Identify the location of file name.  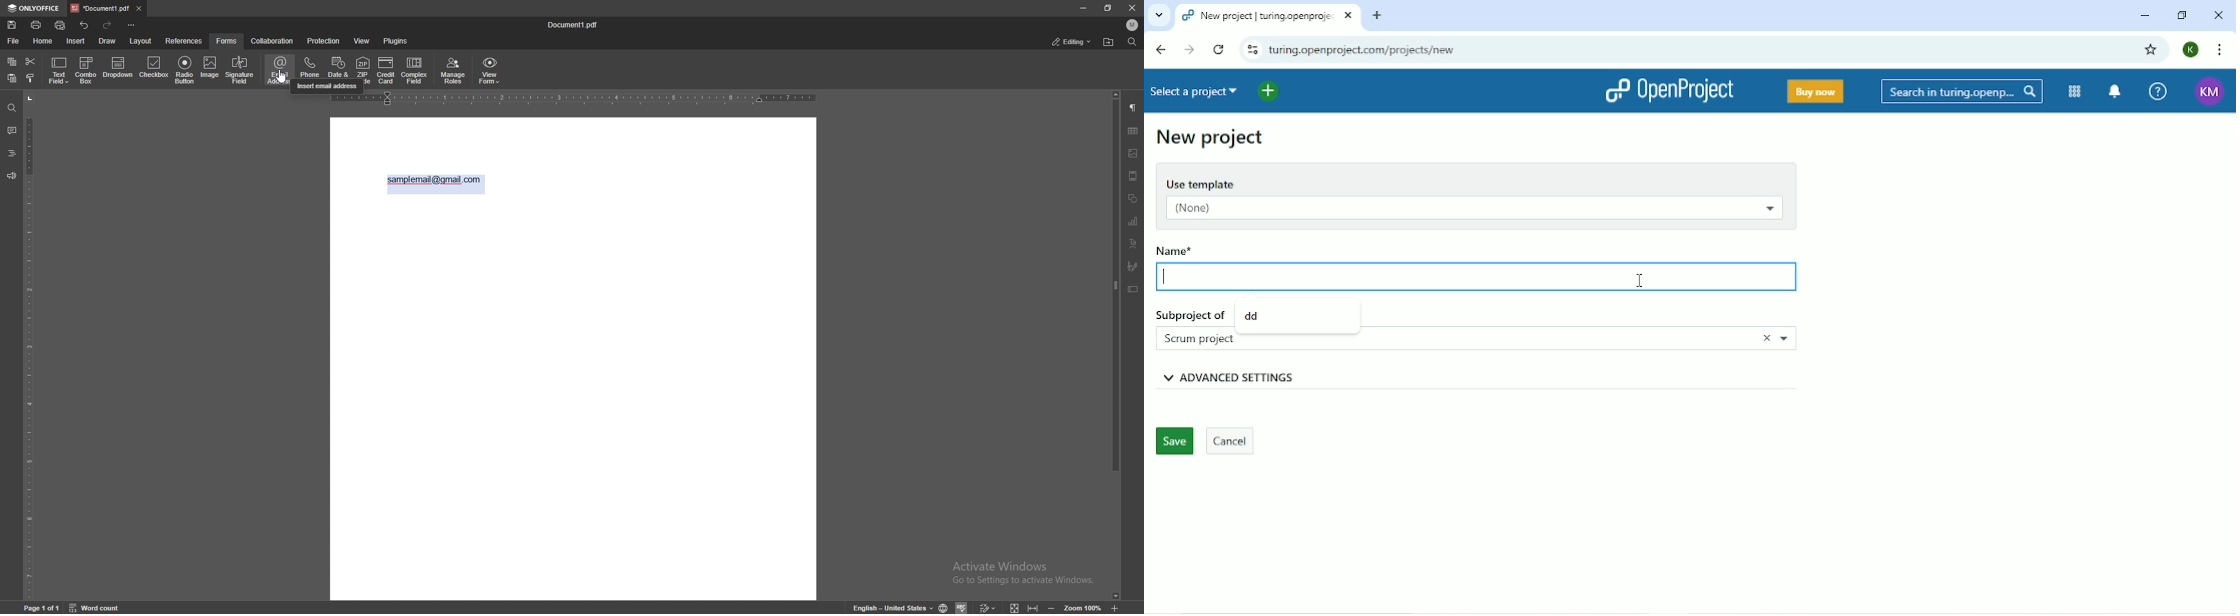
(576, 24).